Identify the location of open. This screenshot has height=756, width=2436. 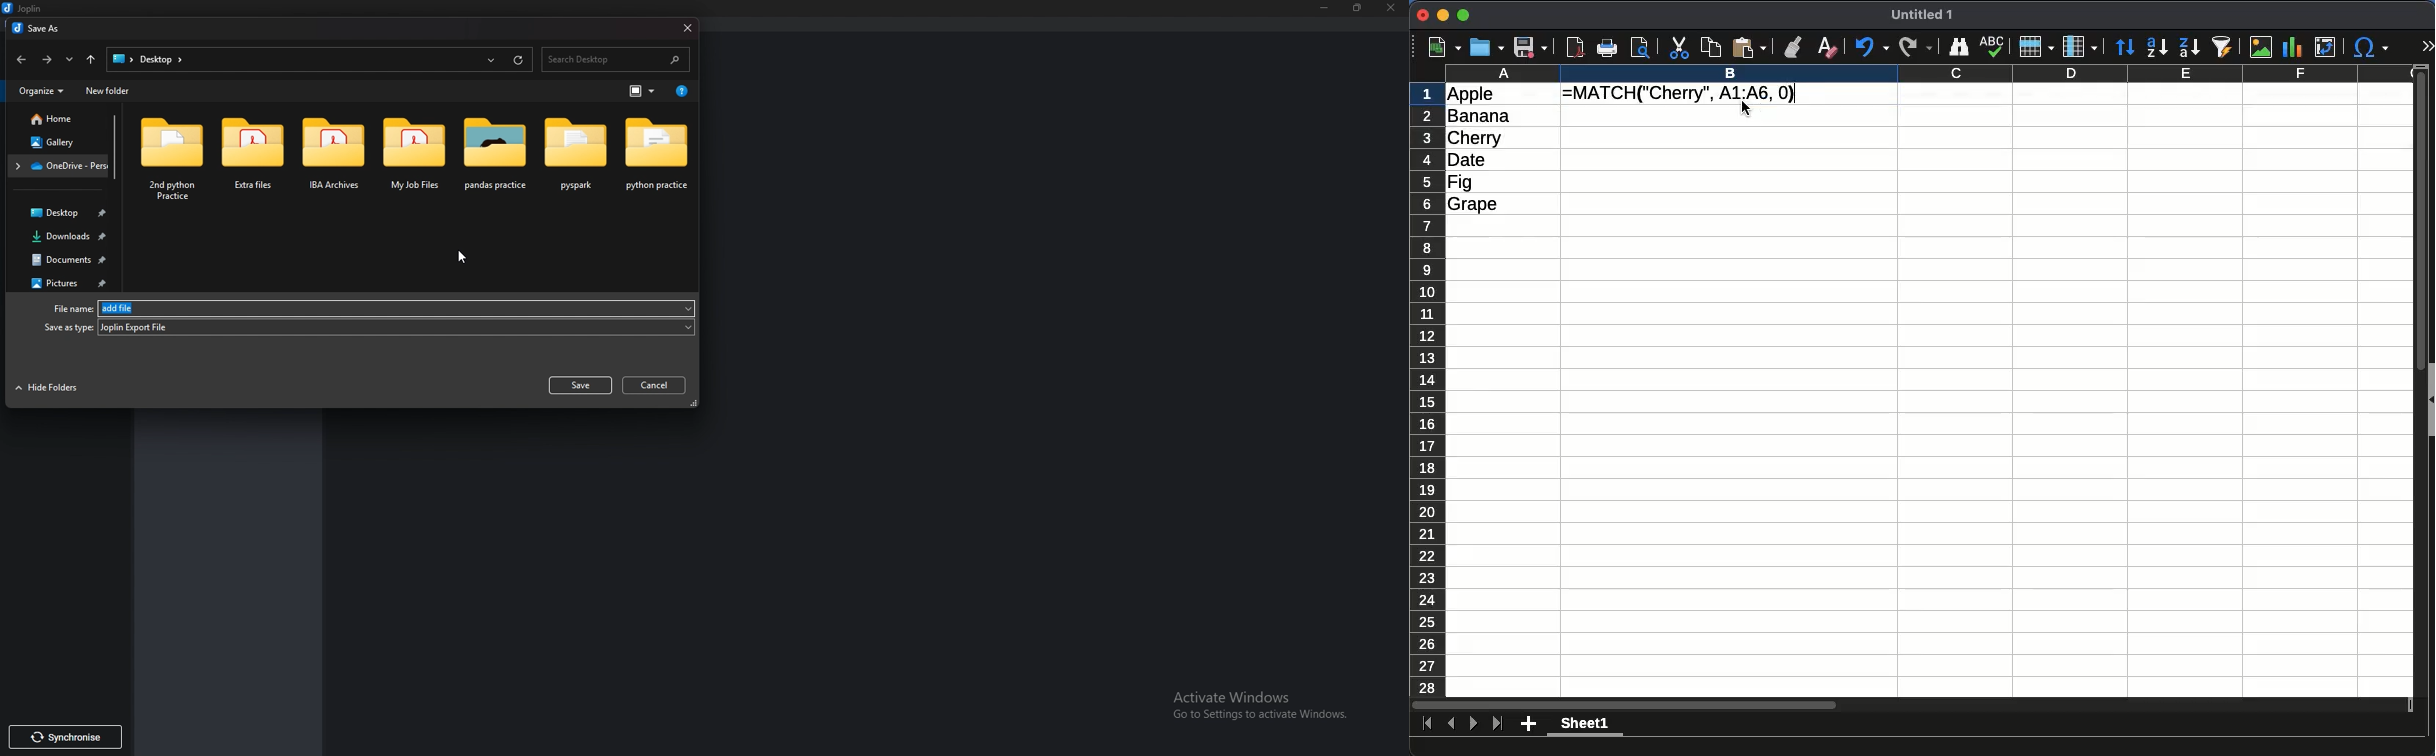
(1487, 48).